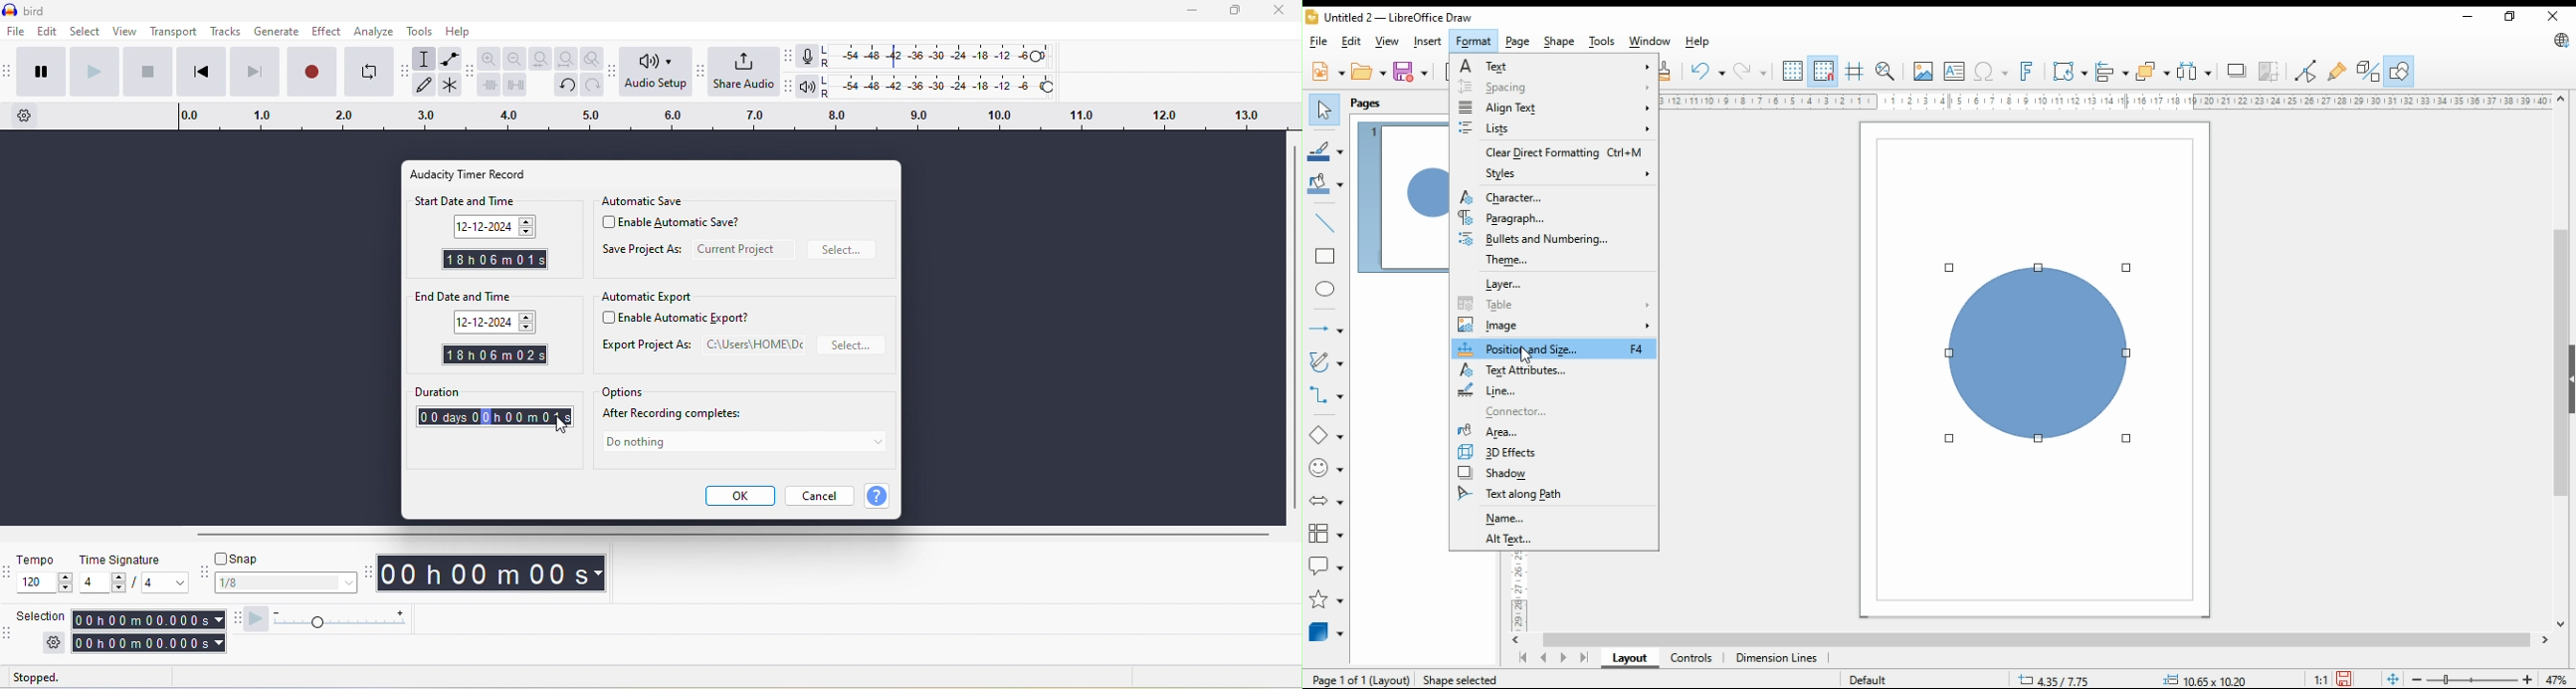 The image size is (2576, 700). What do you see at coordinates (1777, 657) in the screenshot?
I see `dimension lines` at bounding box center [1777, 657].